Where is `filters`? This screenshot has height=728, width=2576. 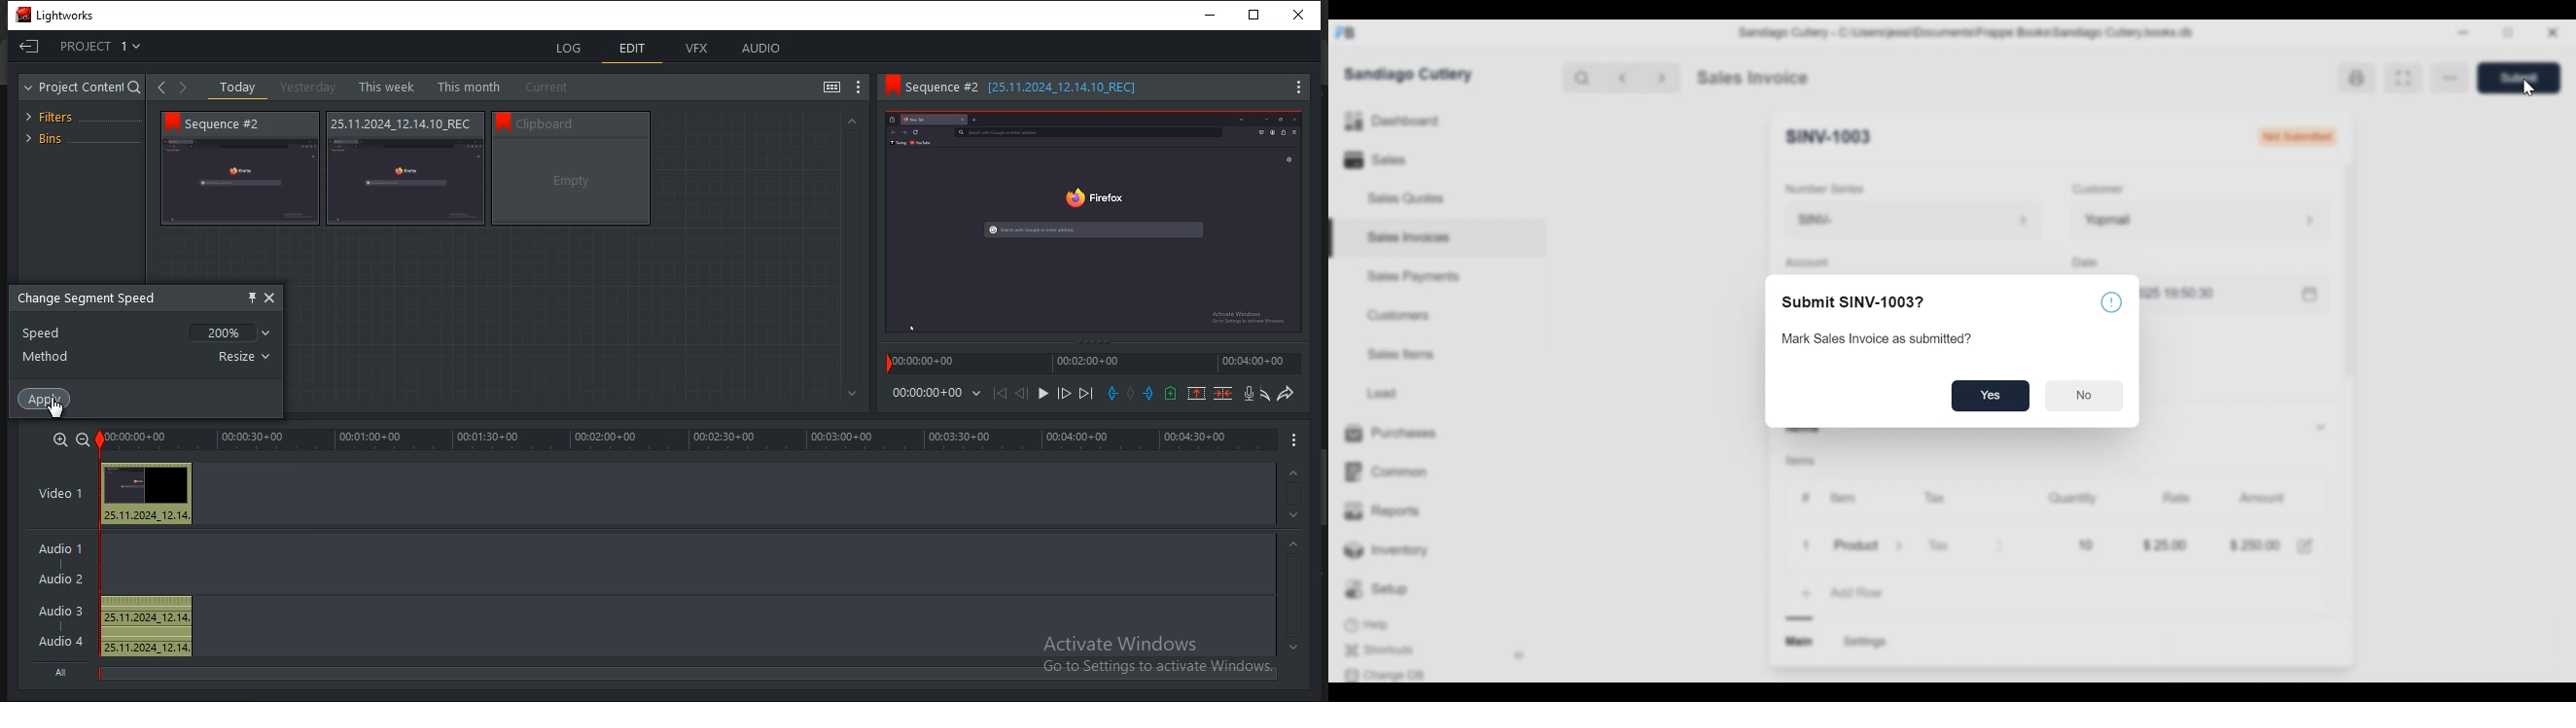 filters is located at coordinates (58, 115).